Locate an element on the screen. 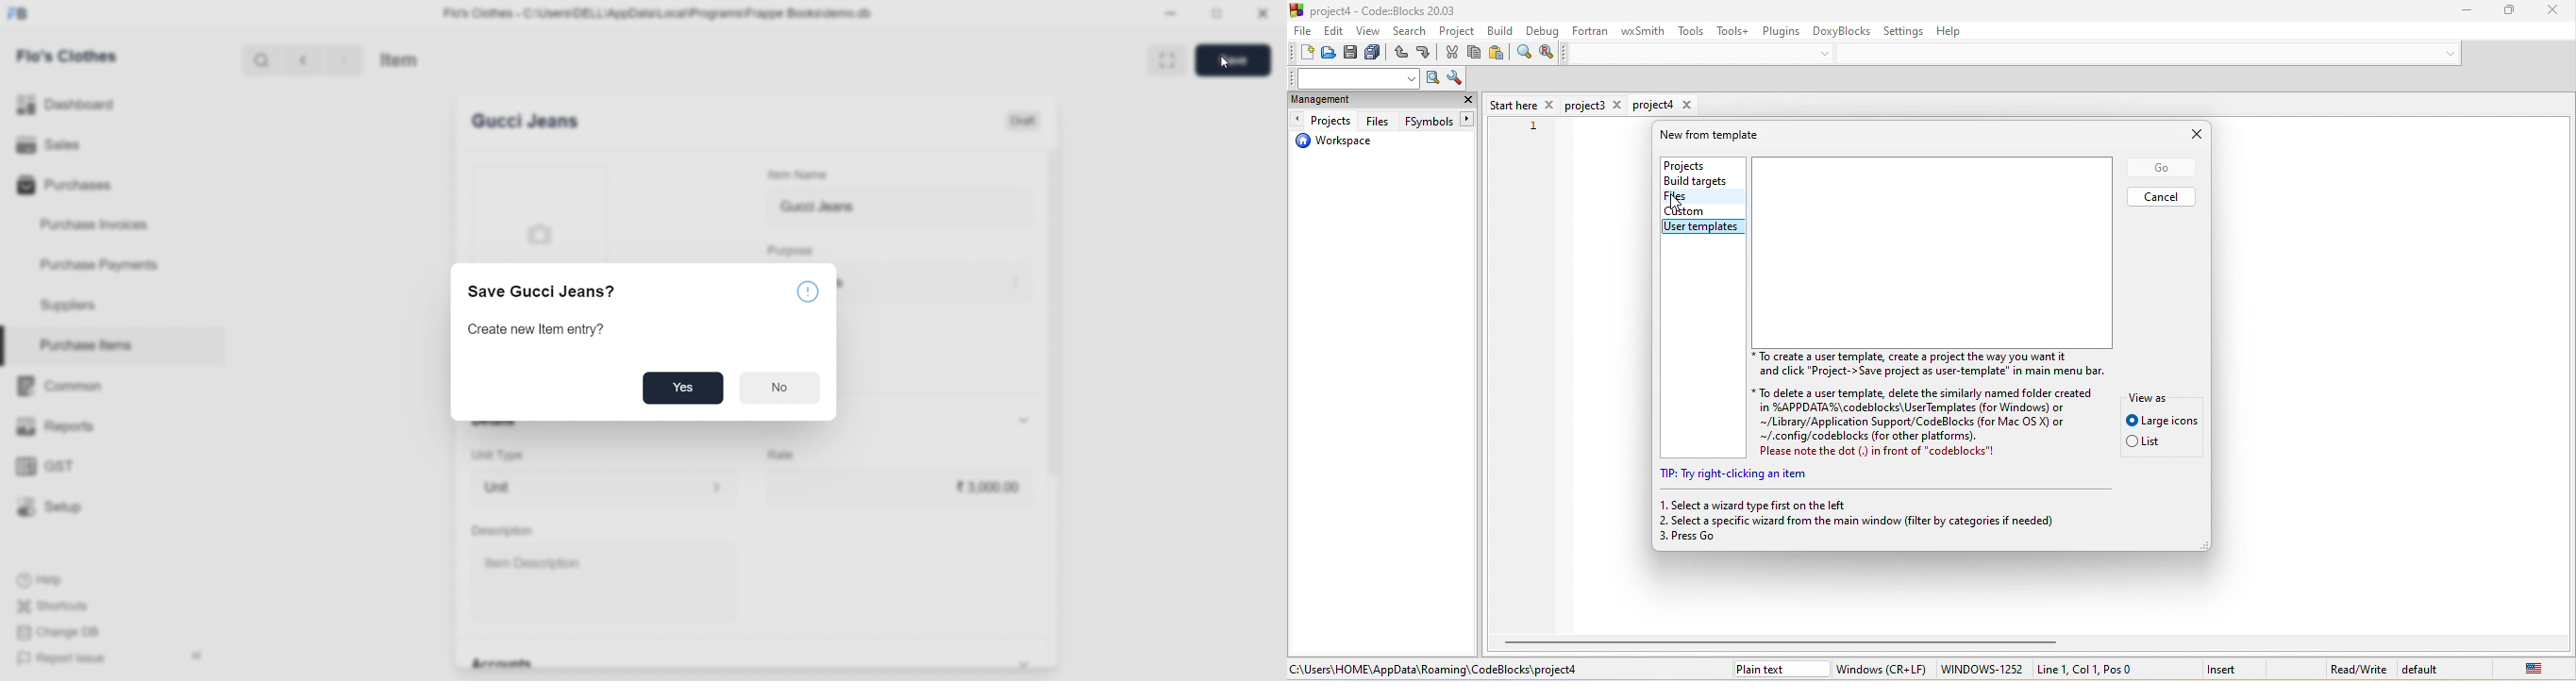 The height and width of the screenshot is (700, 2576). Save Gucci Jeans? is located at coordinates (540, 293).